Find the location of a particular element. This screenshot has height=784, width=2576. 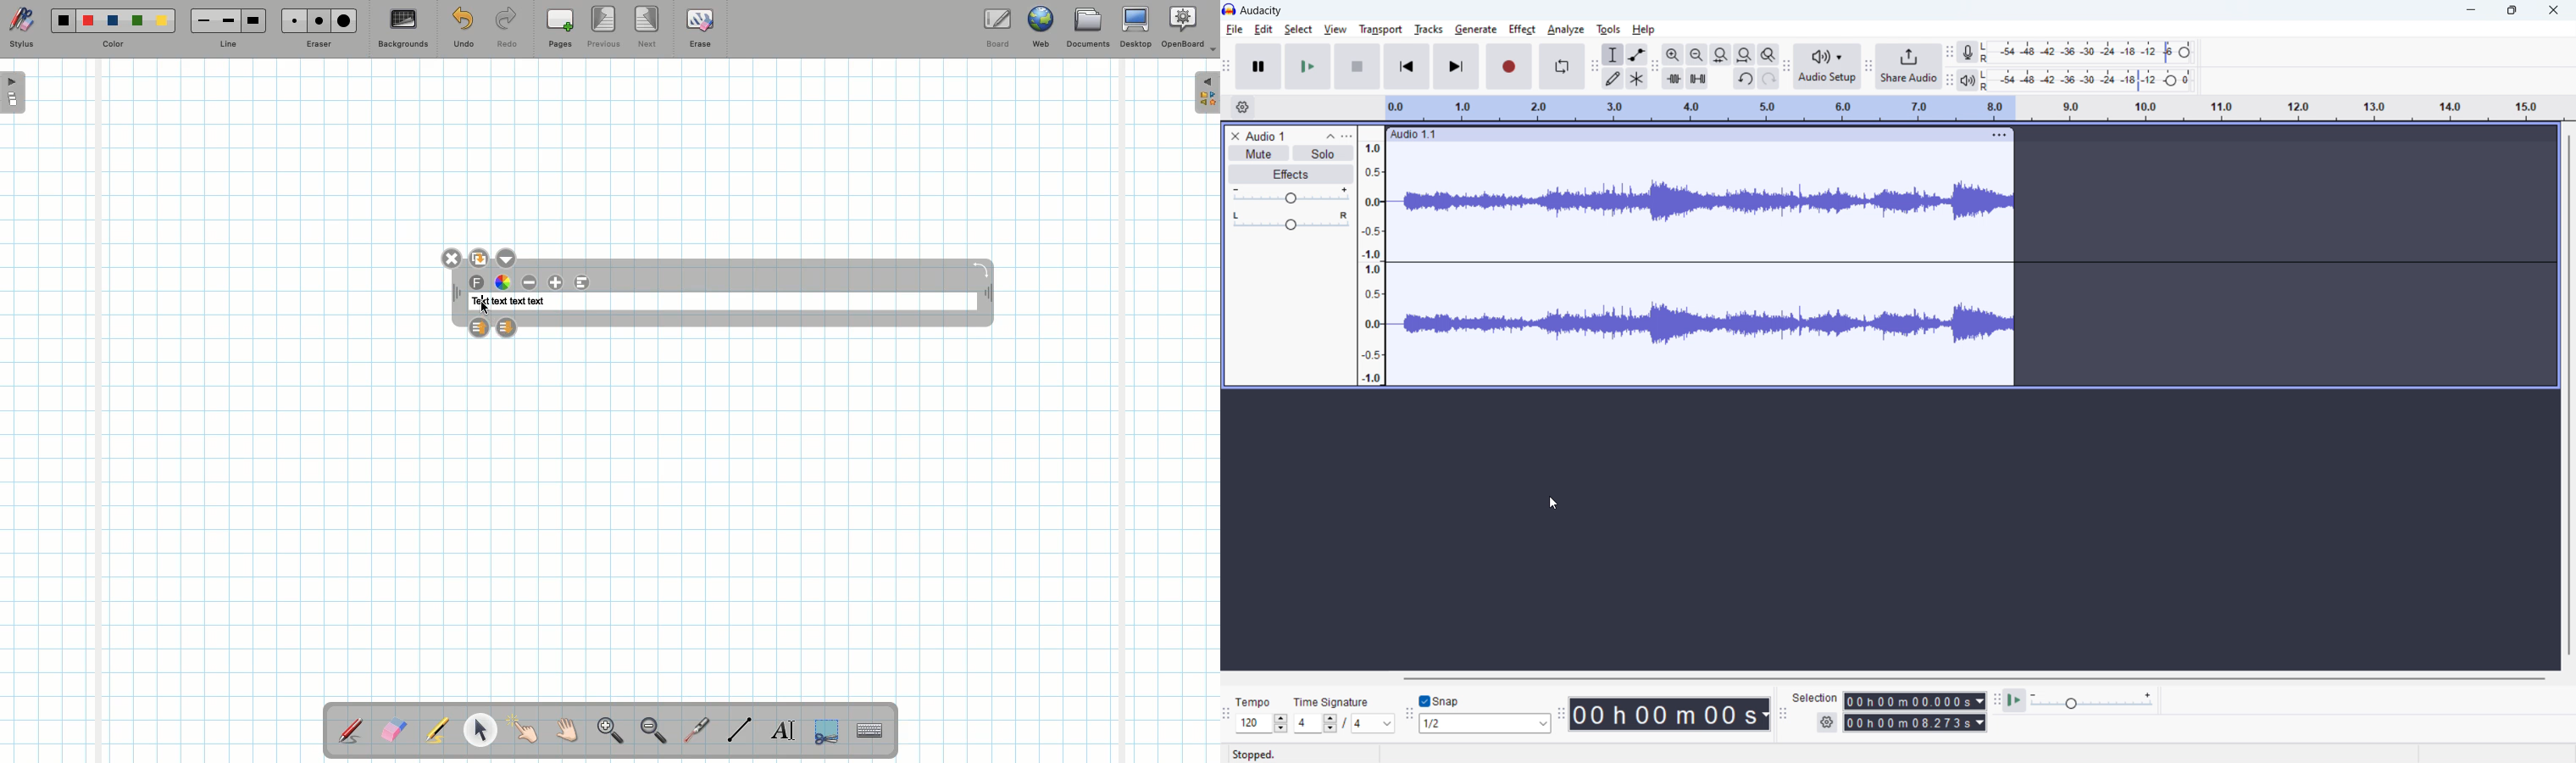

minimize is located at coordinates (2469, 10).